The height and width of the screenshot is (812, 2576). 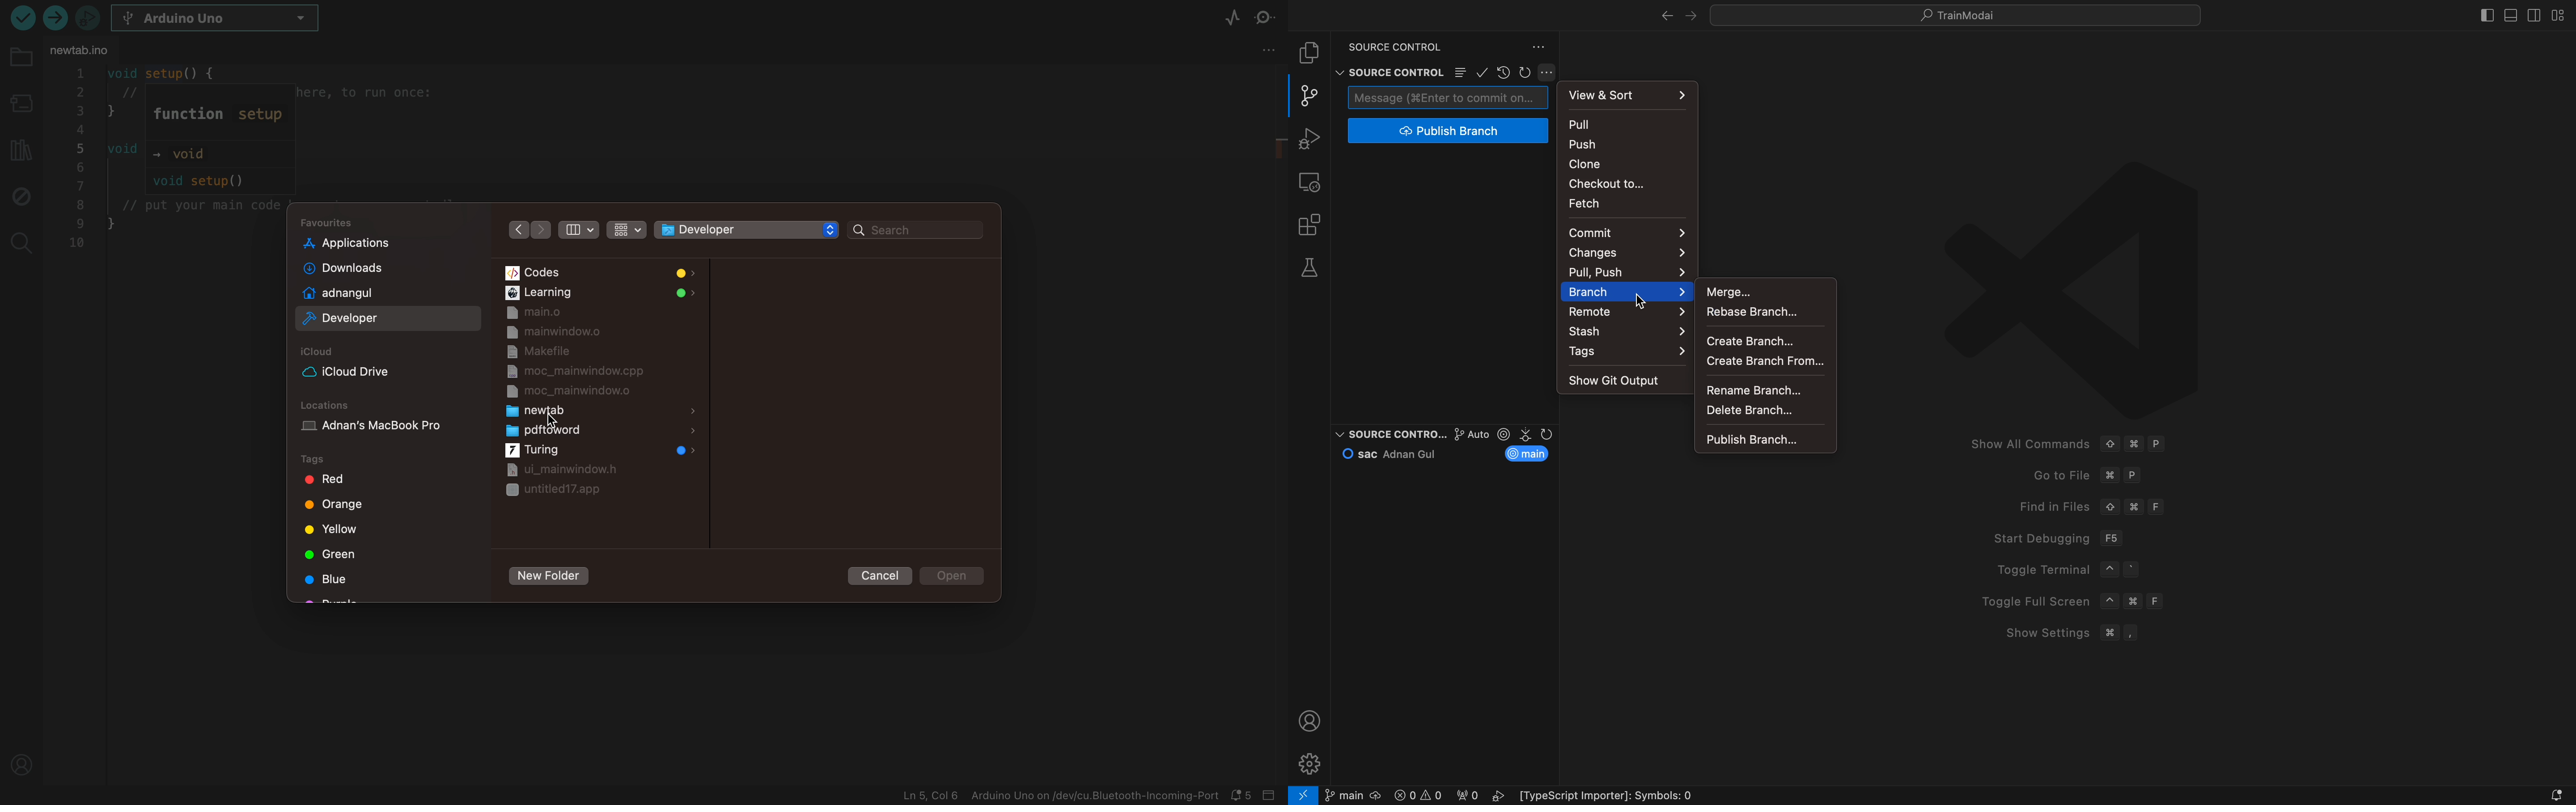 I want to click on main window, so click(x=594, y=332).